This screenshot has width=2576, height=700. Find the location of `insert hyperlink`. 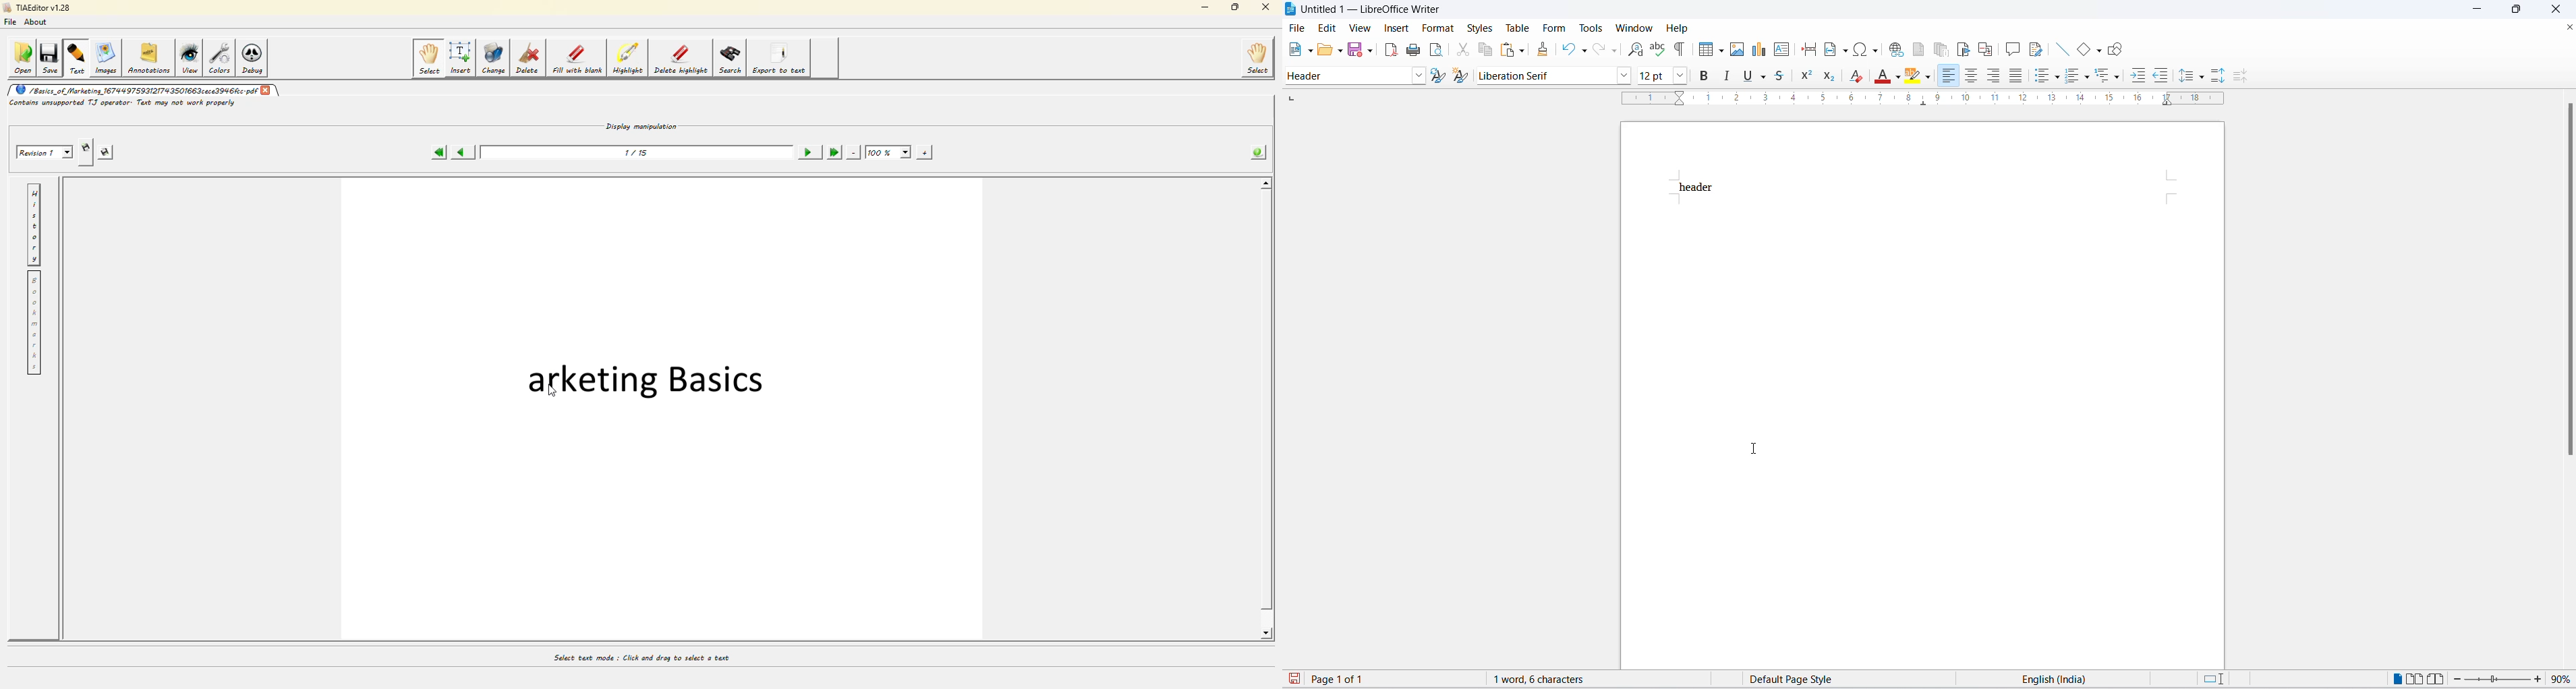

insert hyperlink is located at coordinates (1895, 51).